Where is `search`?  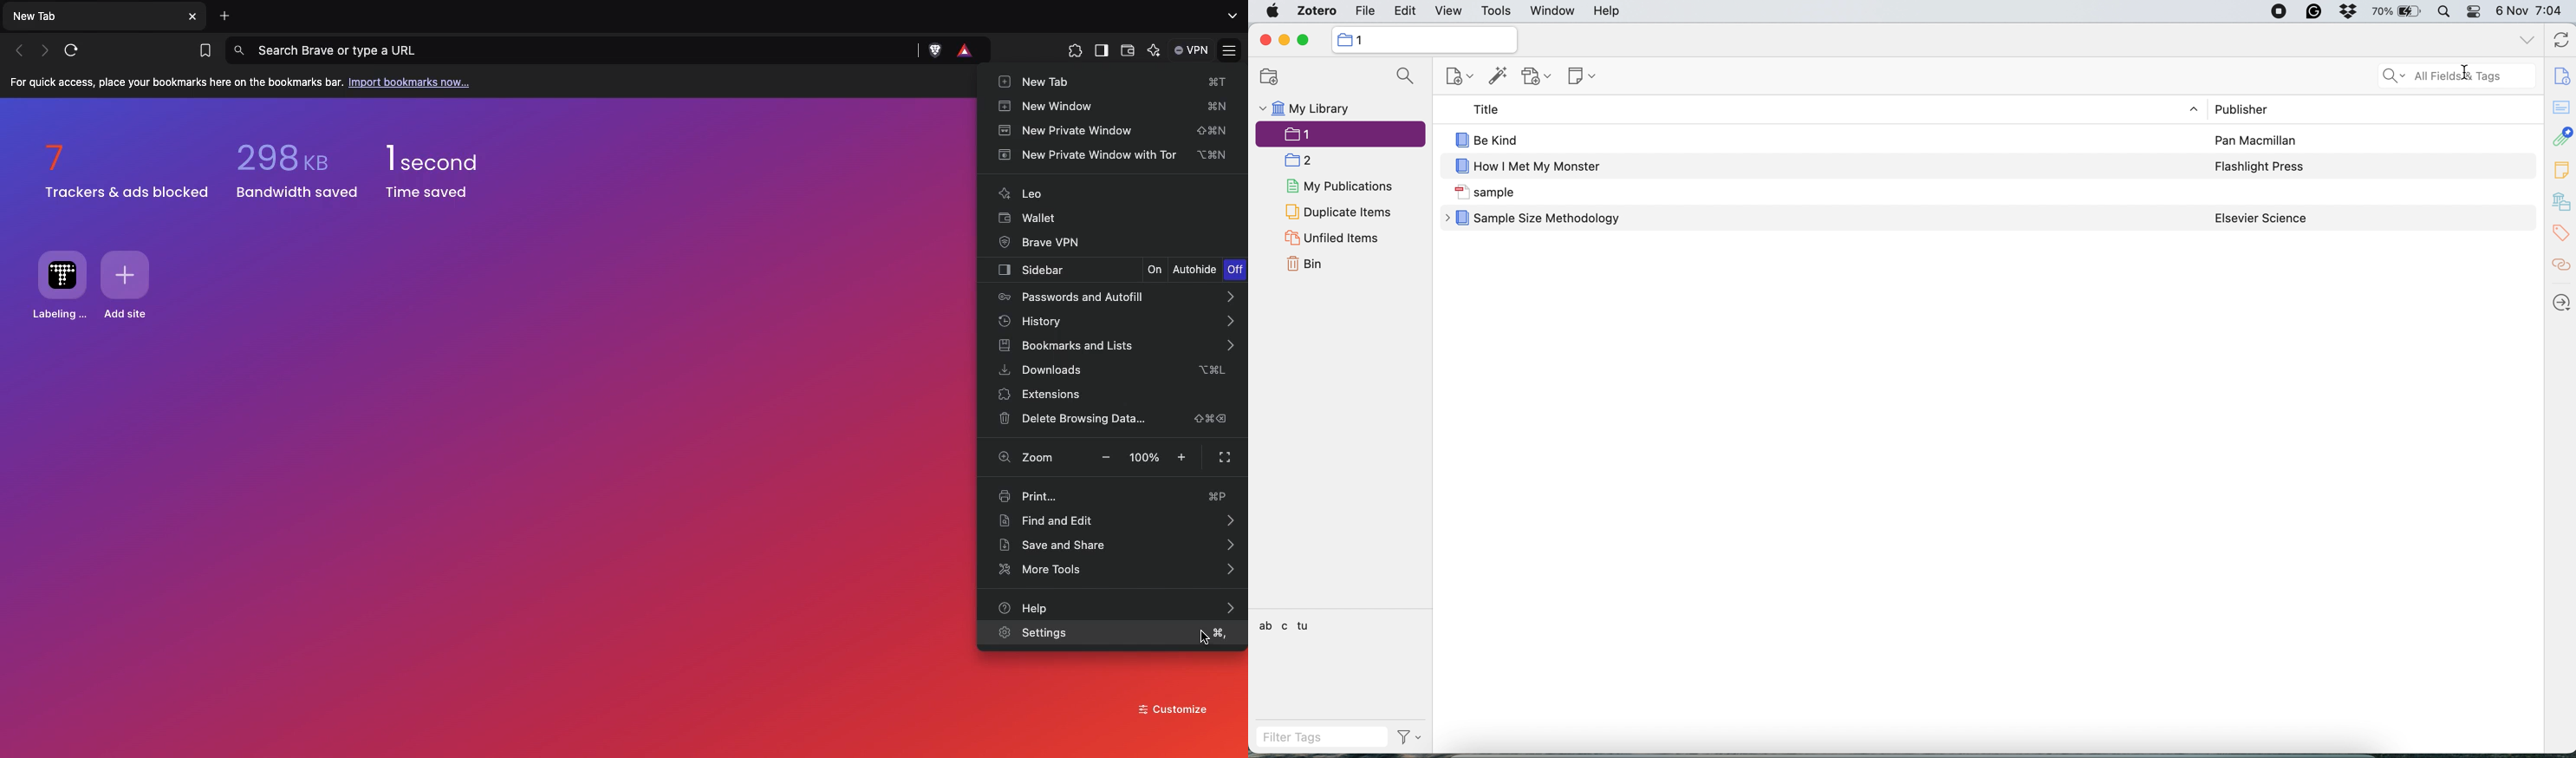 search is located at coordinates (1405, 77).